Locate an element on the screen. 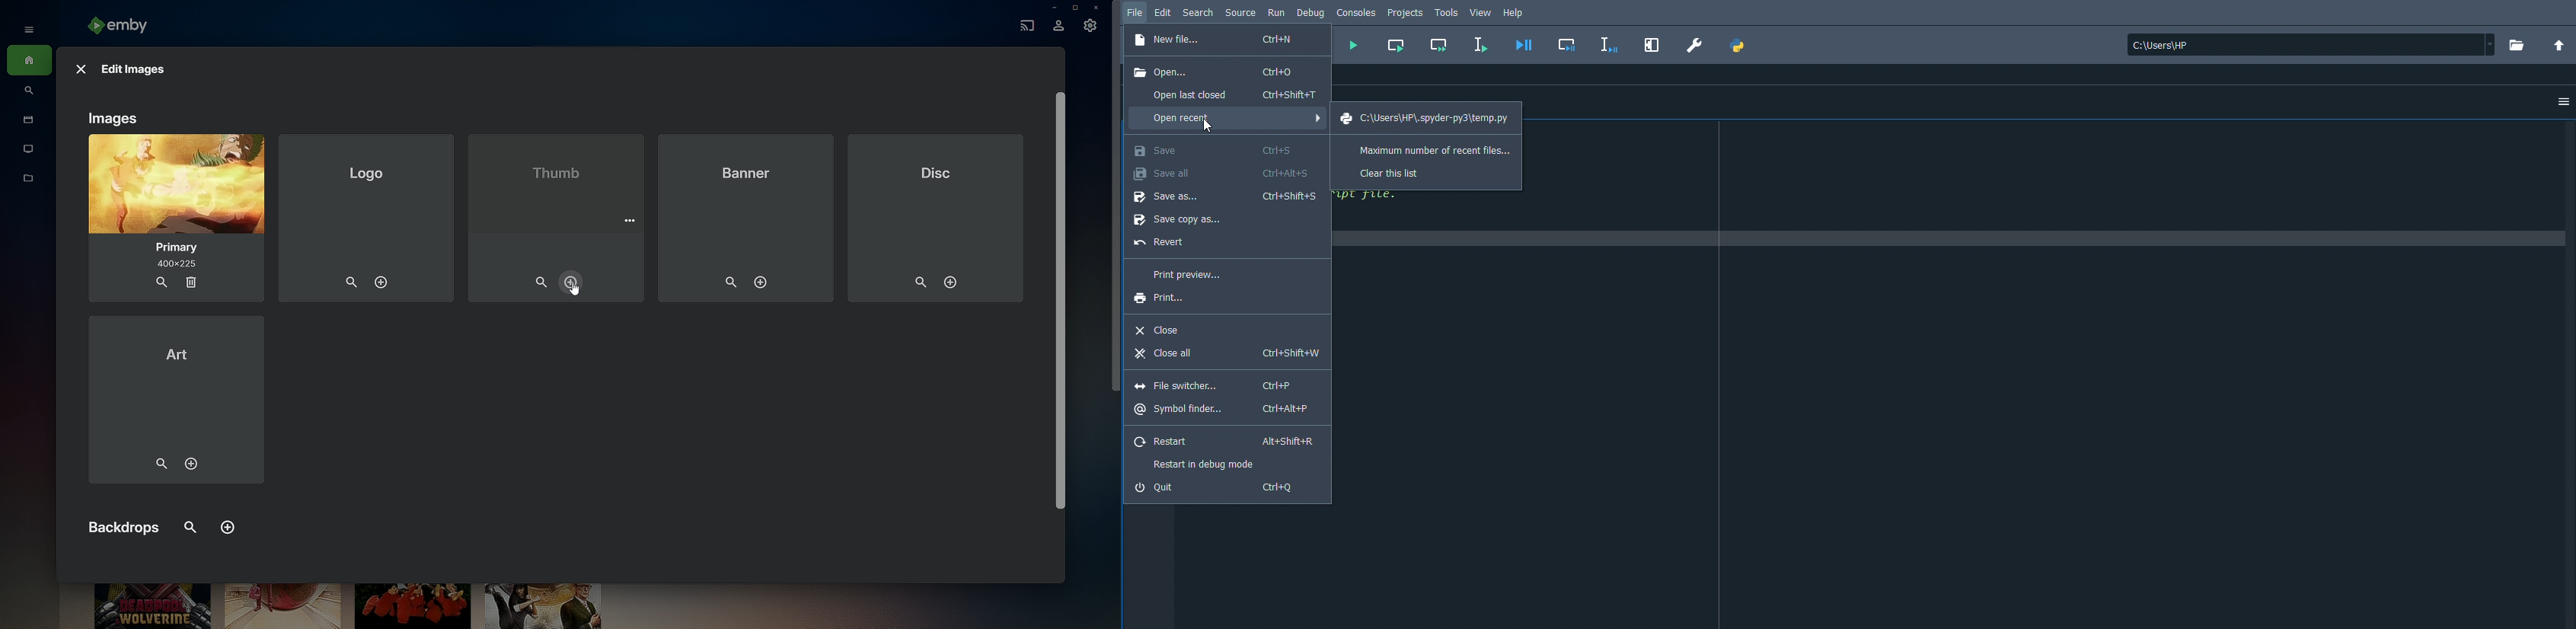 The image size is (2576, 644). Search is located at coordinates (1198, 11).